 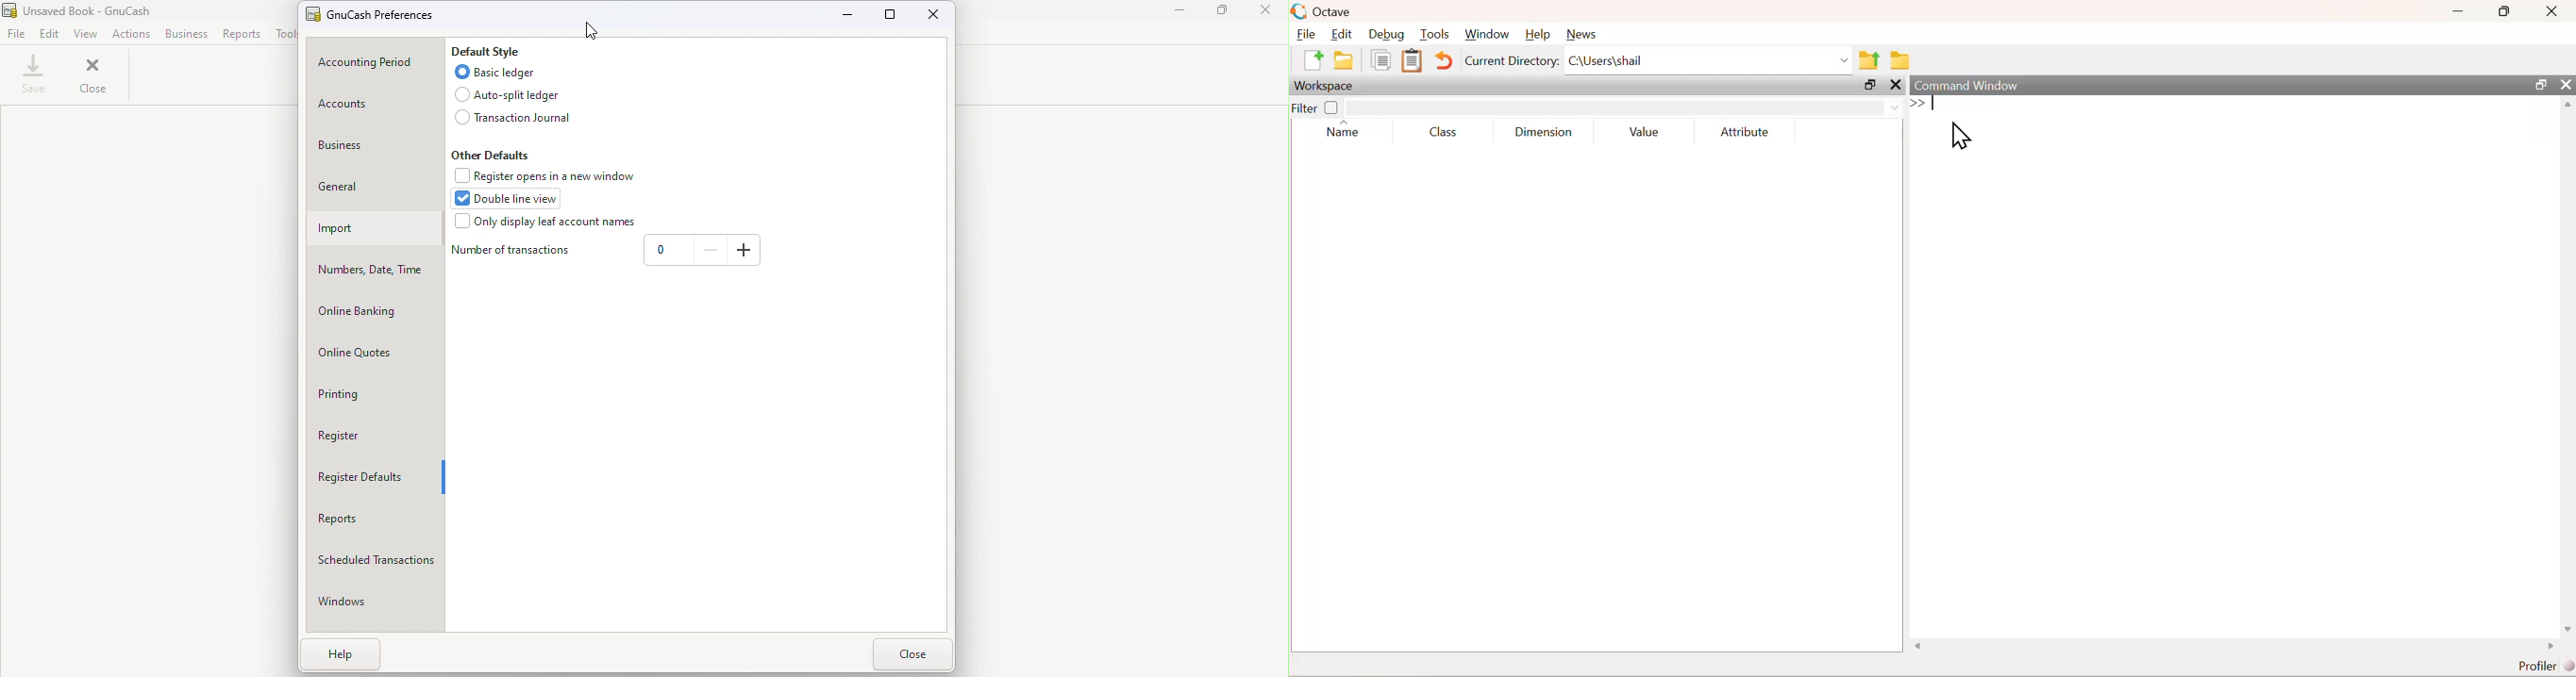 What do you see at coordinates (2567, 629) in the screenshot?
I see `scroll down` at bounding box center [2567, 629].